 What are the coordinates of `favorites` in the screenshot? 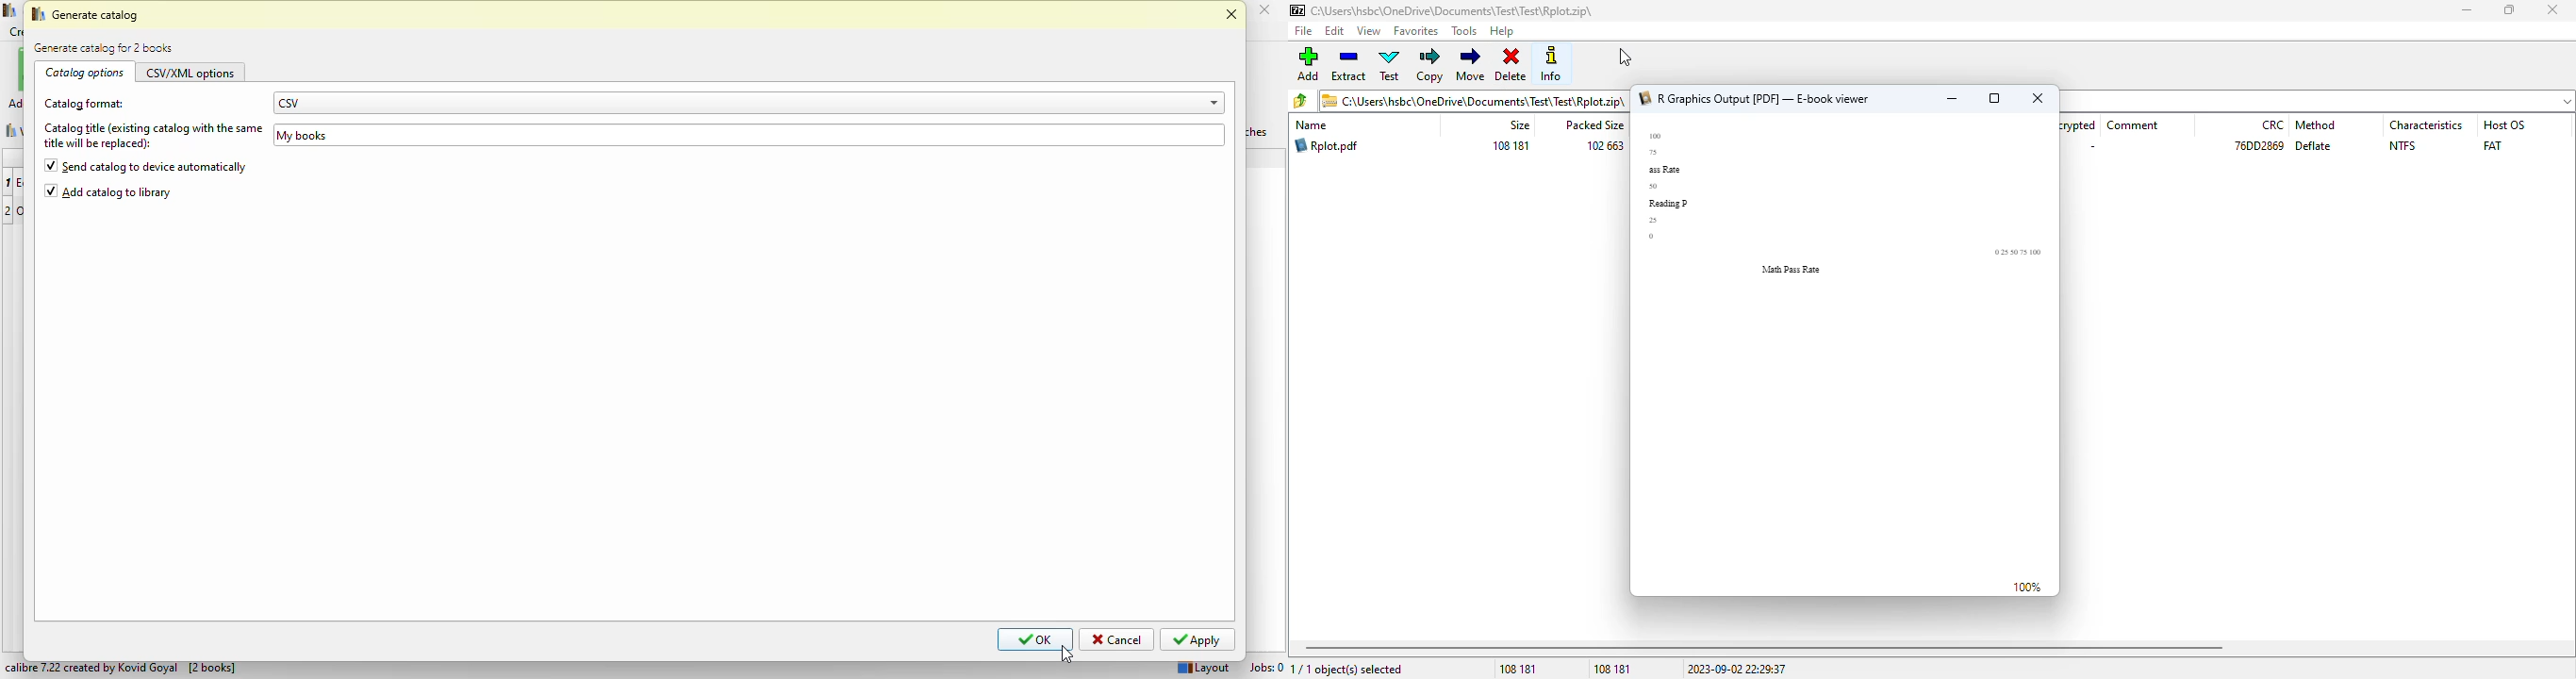 It's located at (1416, 31).